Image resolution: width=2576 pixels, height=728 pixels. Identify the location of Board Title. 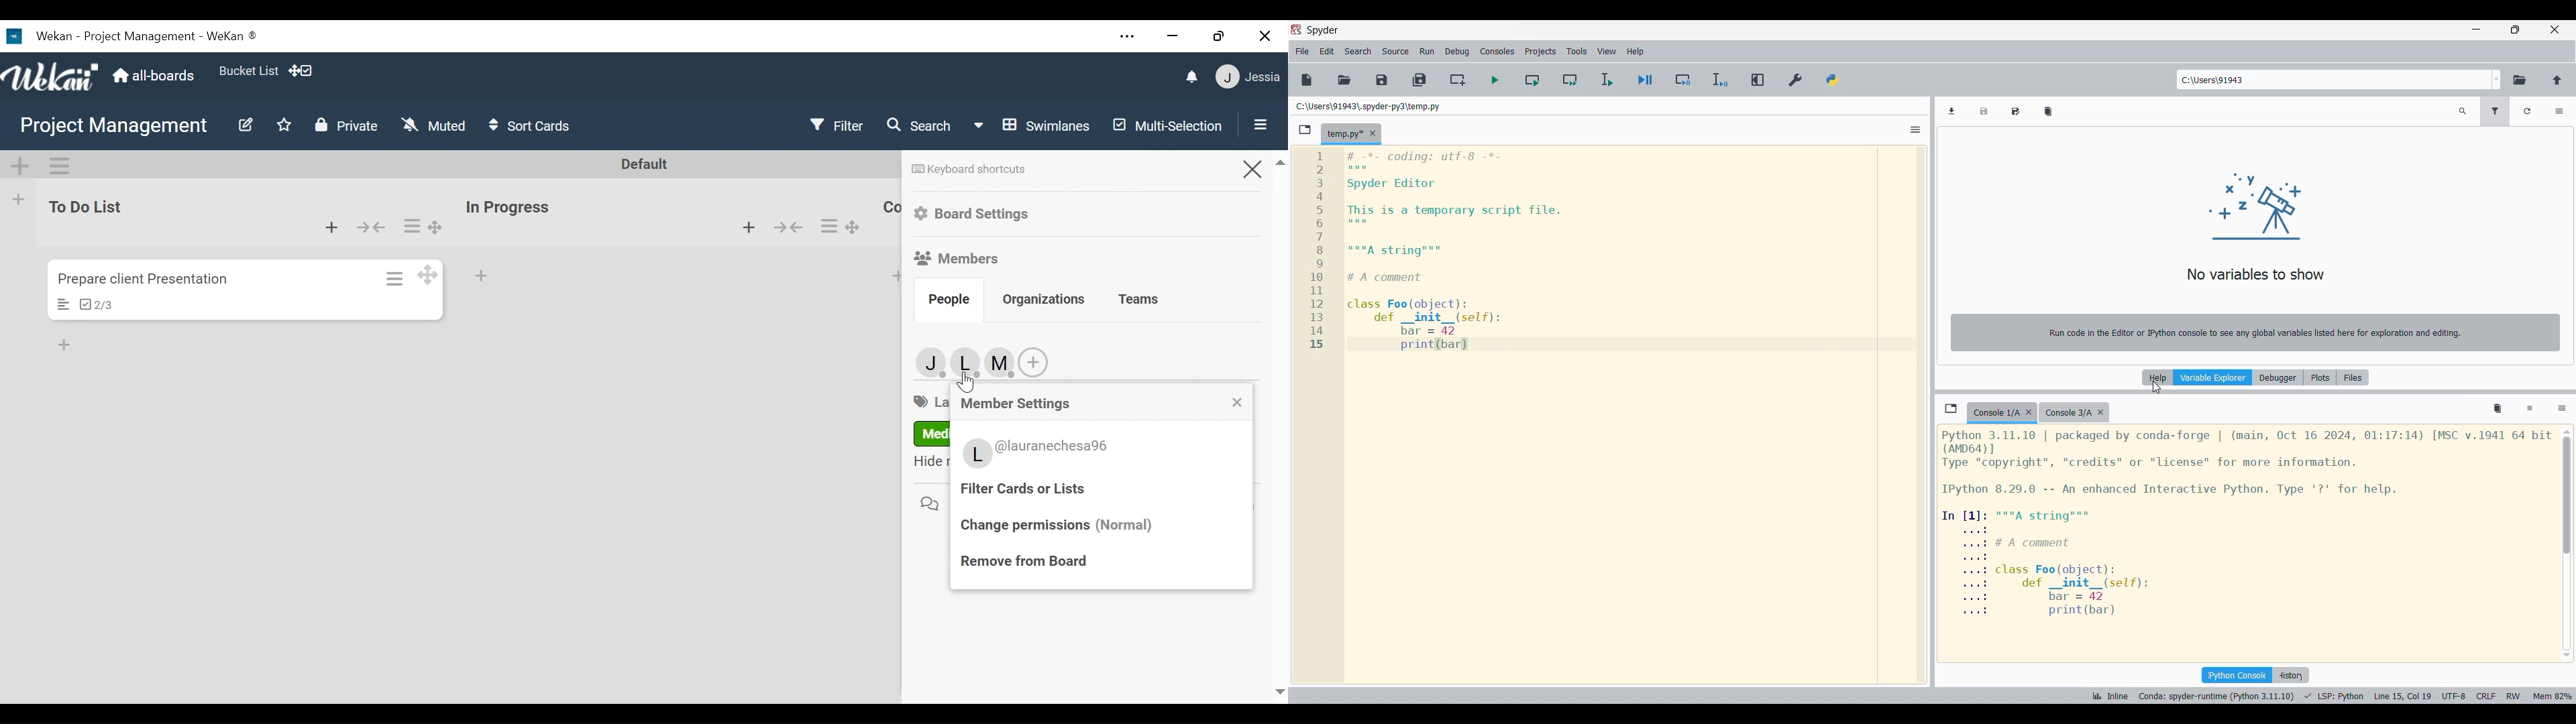
(113, 125).